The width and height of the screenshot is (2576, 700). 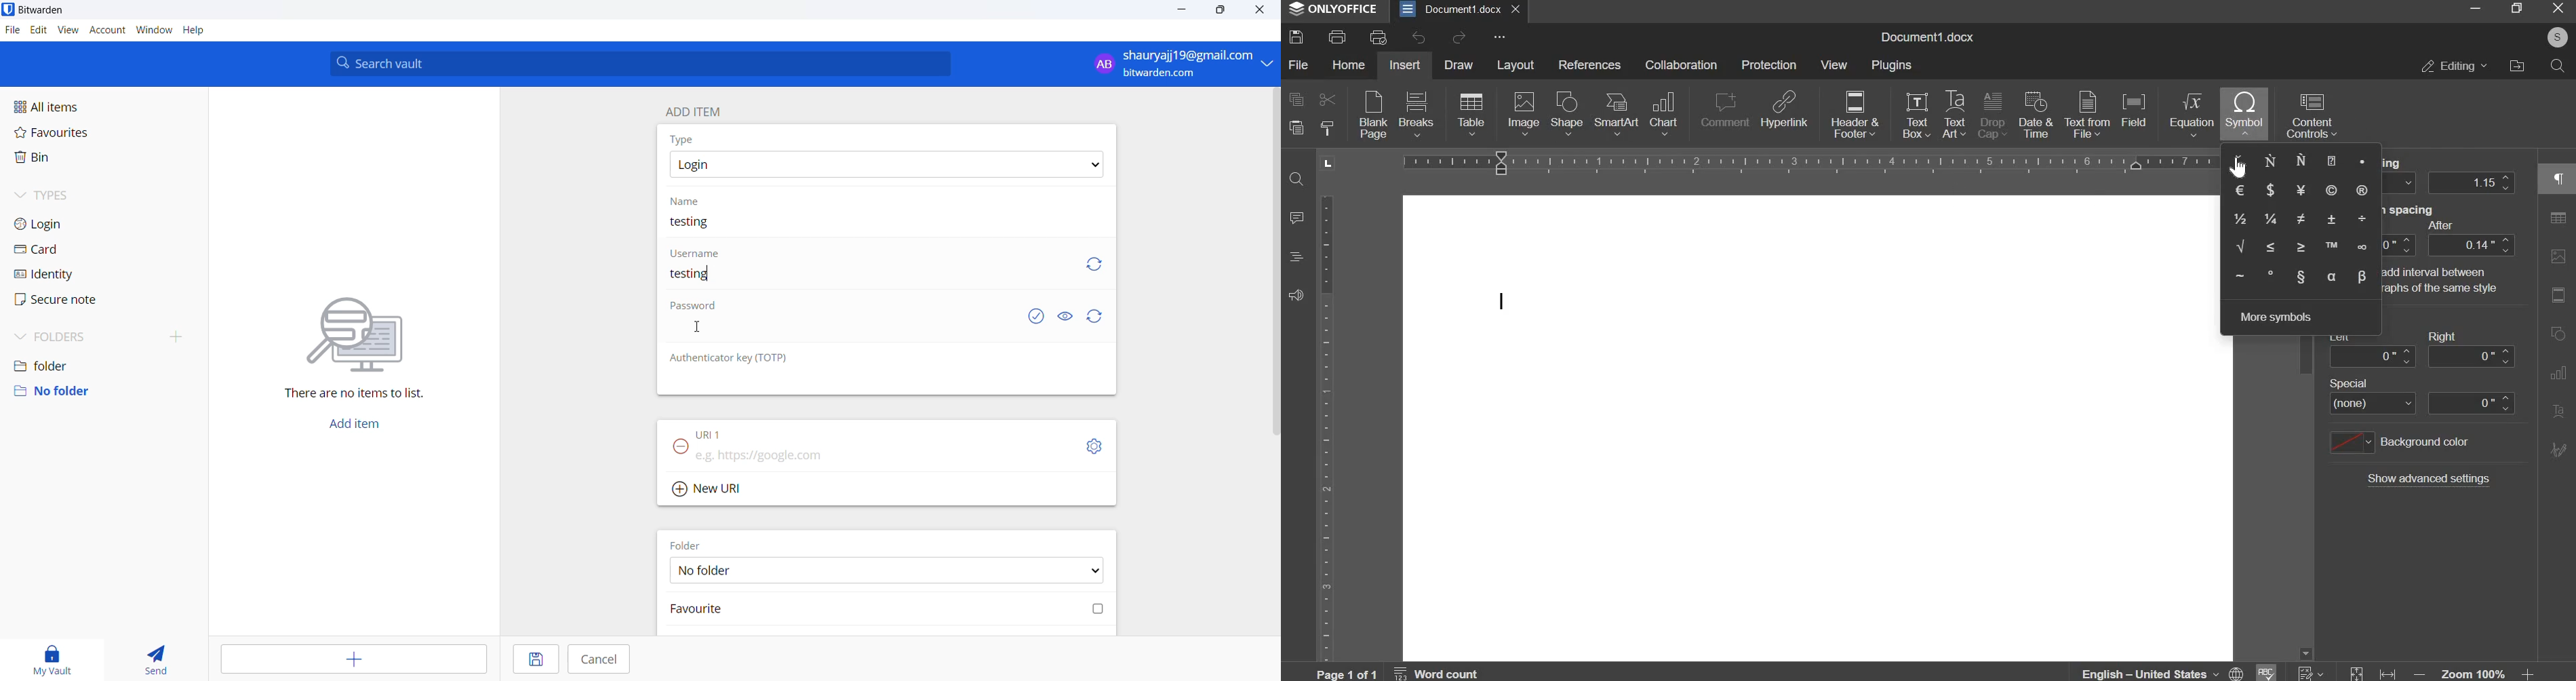 I want to click on save, so click(x=535, y=658).